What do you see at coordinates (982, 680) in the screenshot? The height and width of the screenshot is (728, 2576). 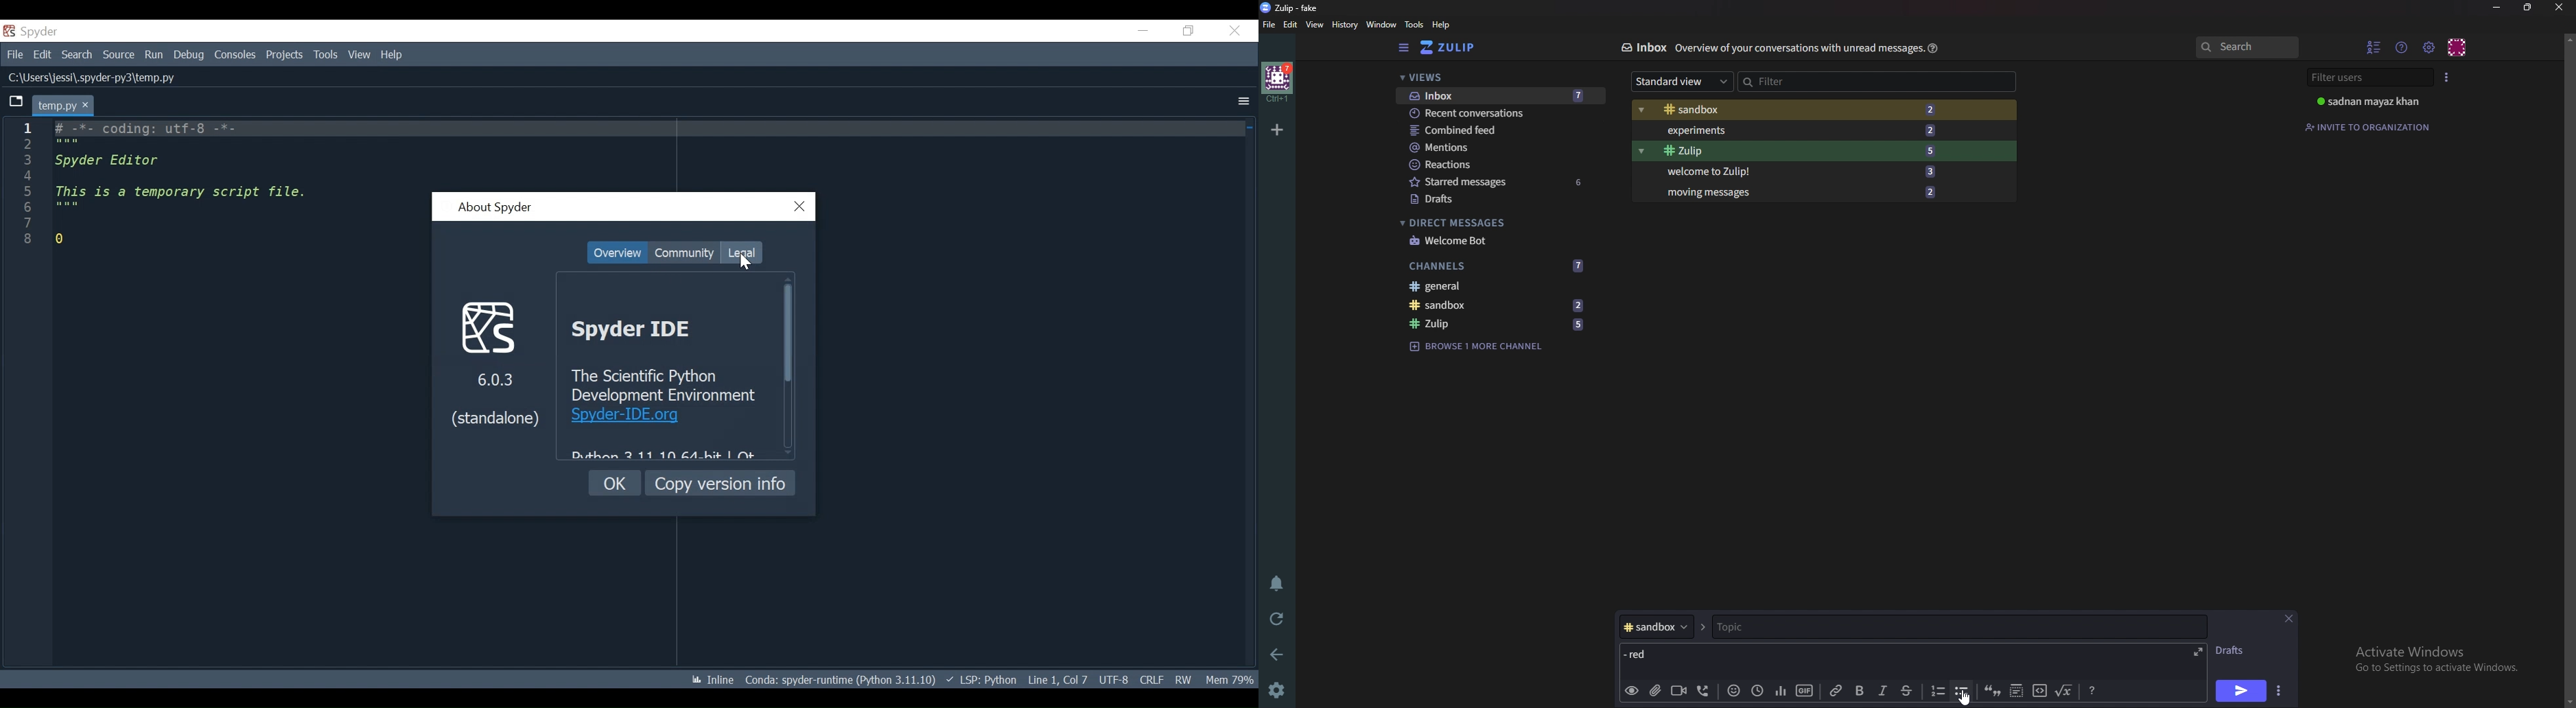 I see `LSP: Python` at bounding box center [982, 680].